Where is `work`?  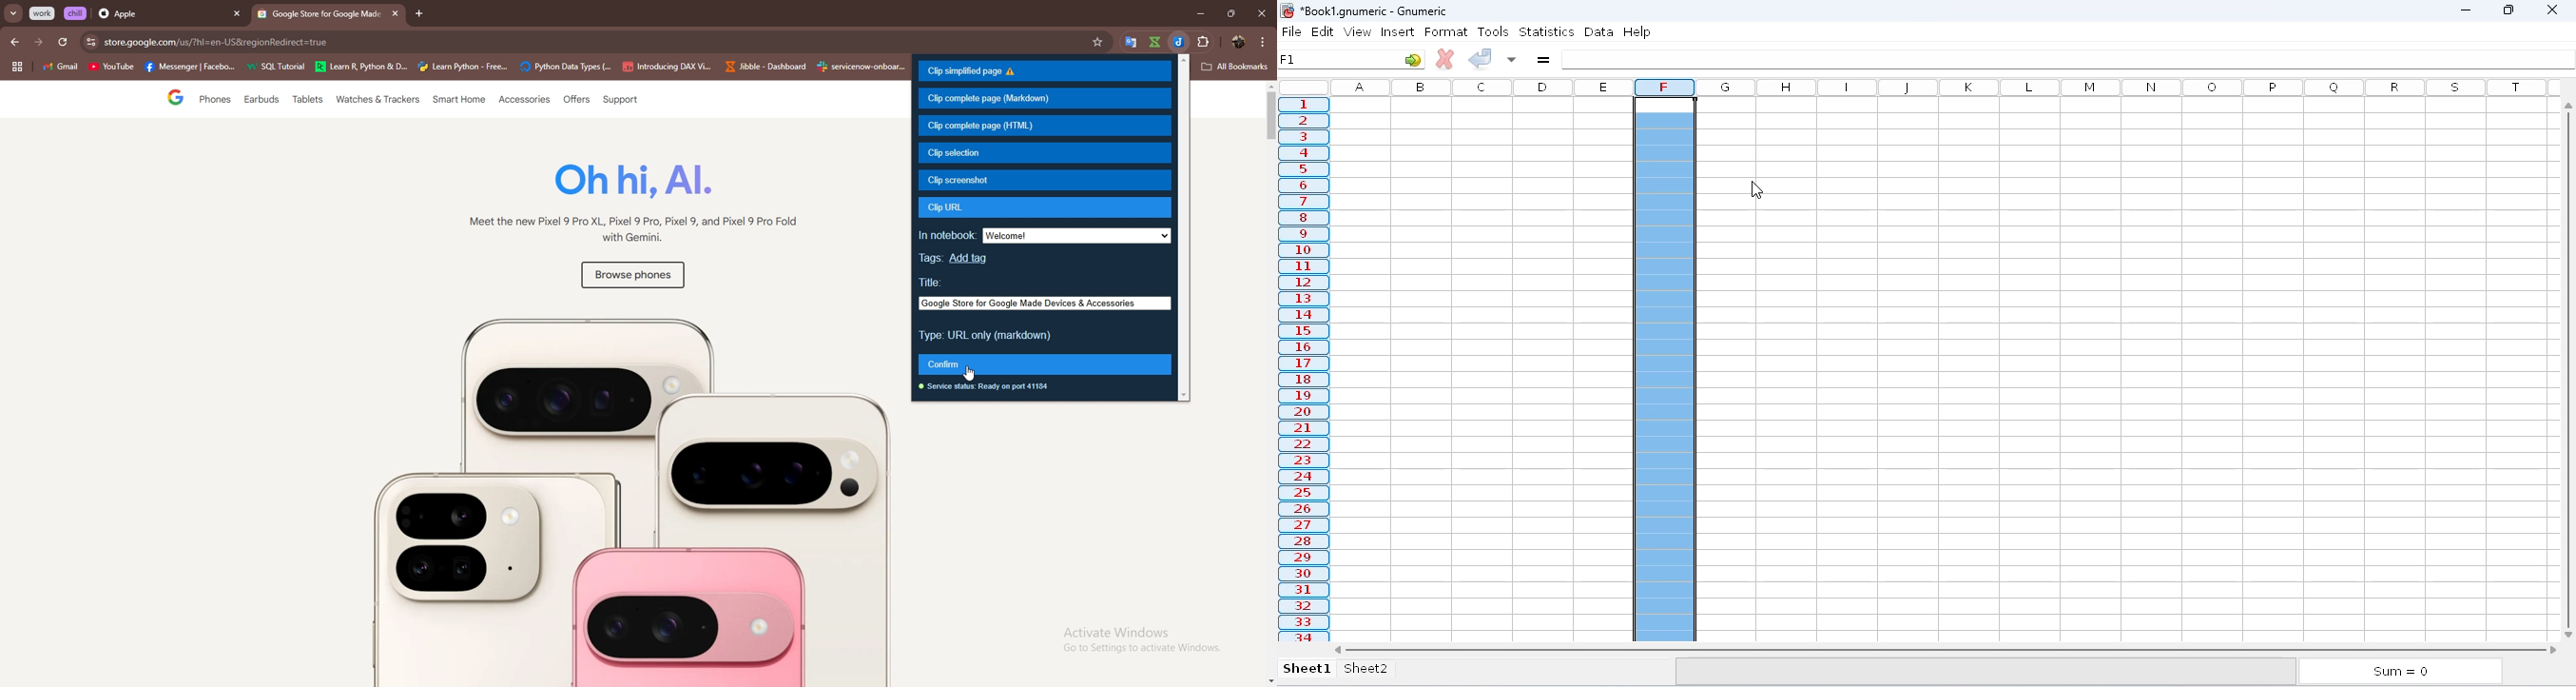 work is located at coordinates (43, 13).